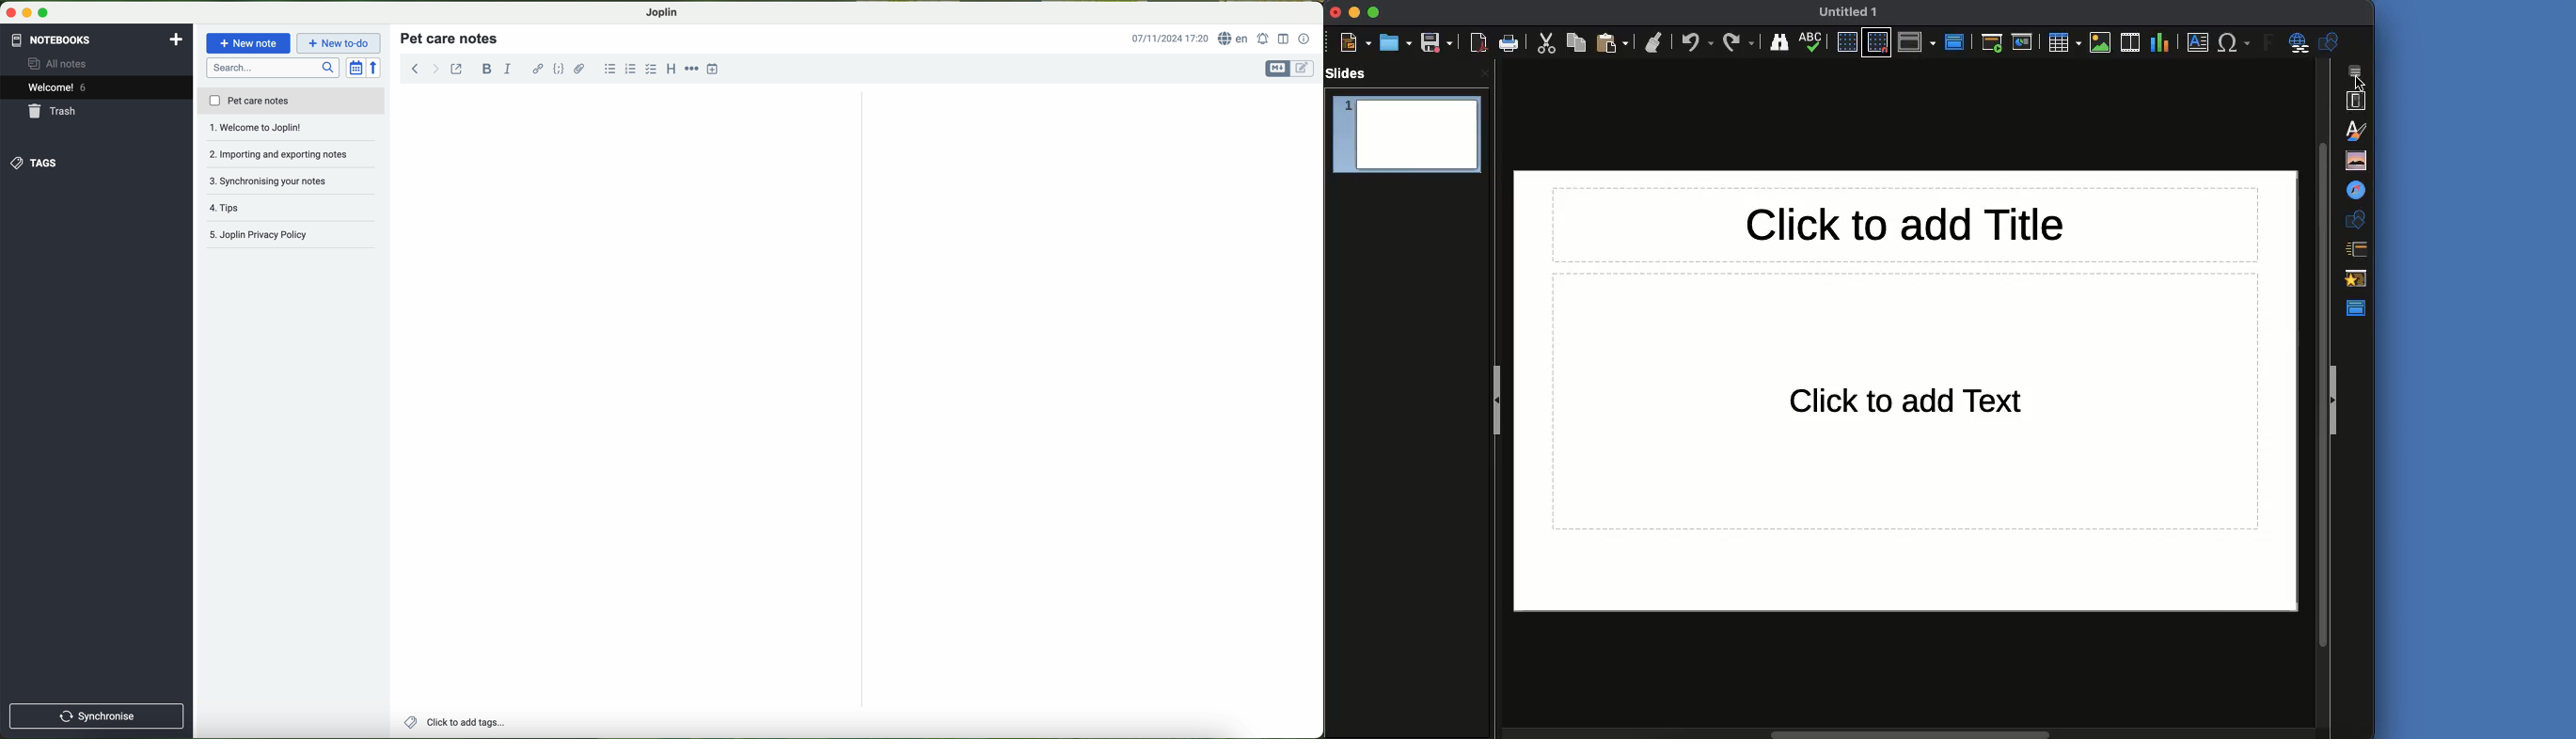 The width and height of the screenshot is (2576, 756). What do you see at coordinates (1397, 40) in the screenshot?
I see `Open` at bounding box center [1397, 40].